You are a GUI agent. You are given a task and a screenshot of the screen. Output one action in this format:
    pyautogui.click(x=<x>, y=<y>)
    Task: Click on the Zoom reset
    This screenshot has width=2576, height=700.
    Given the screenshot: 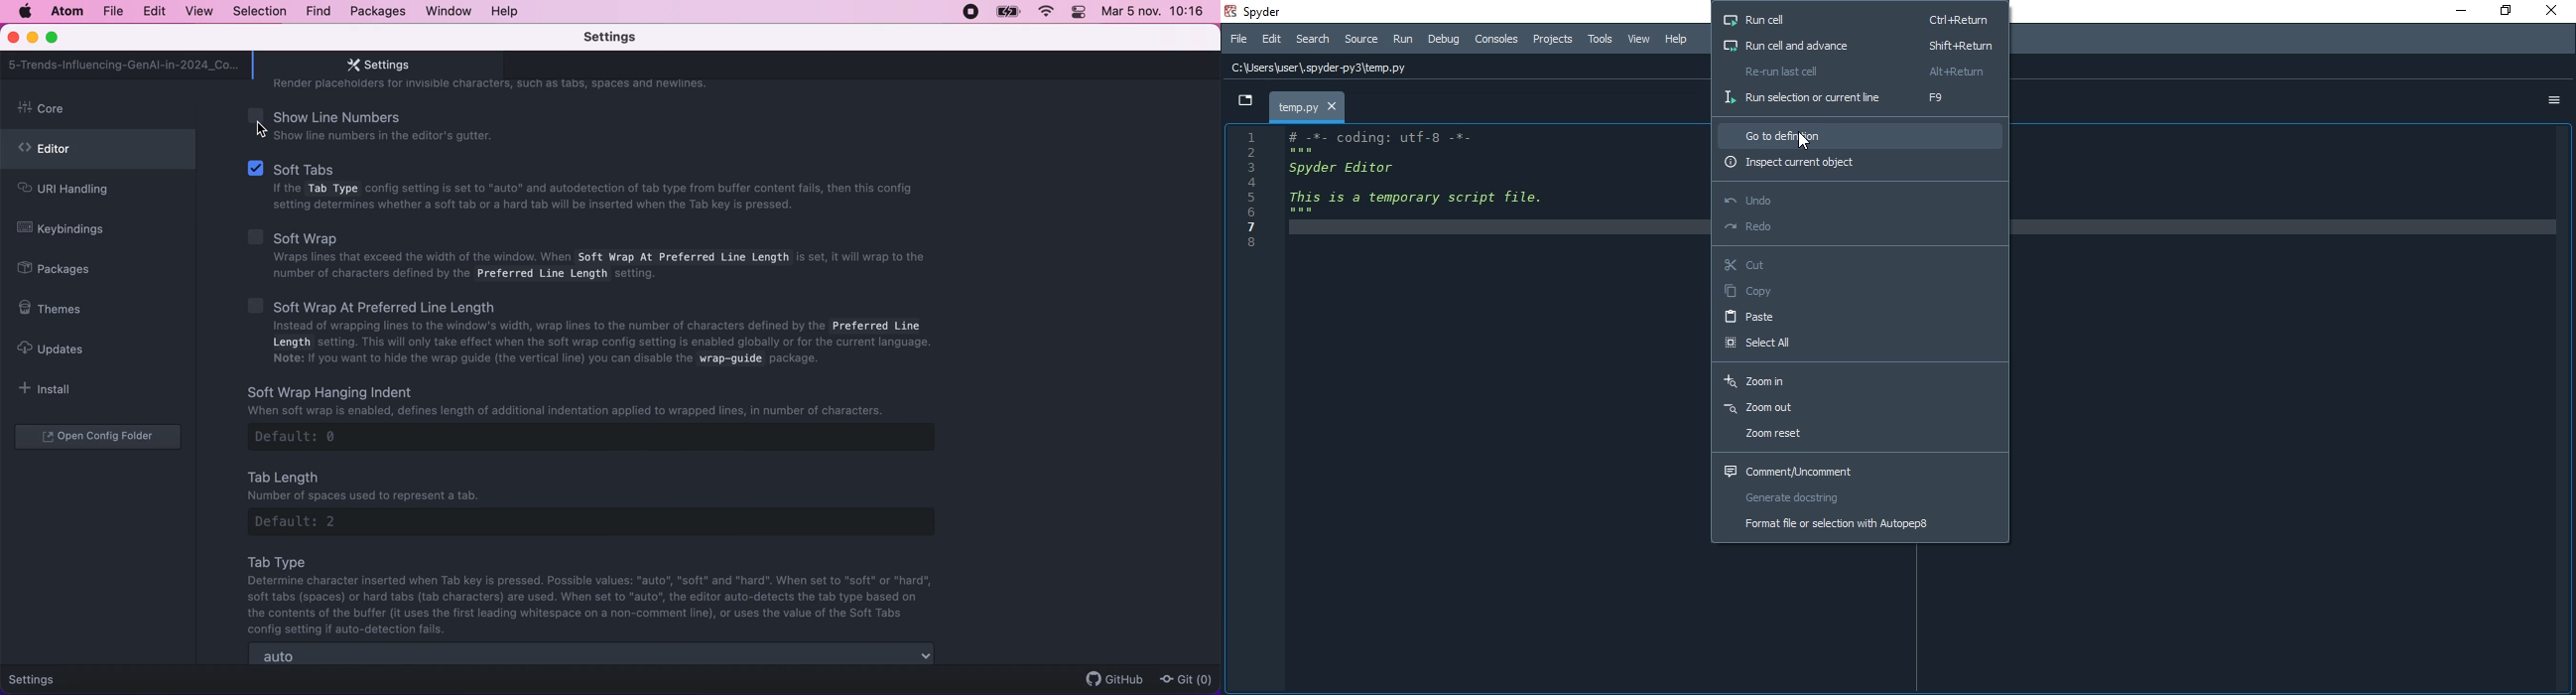 What is the action you would take?
    pyautogui.click(x=1857, y=437)
    